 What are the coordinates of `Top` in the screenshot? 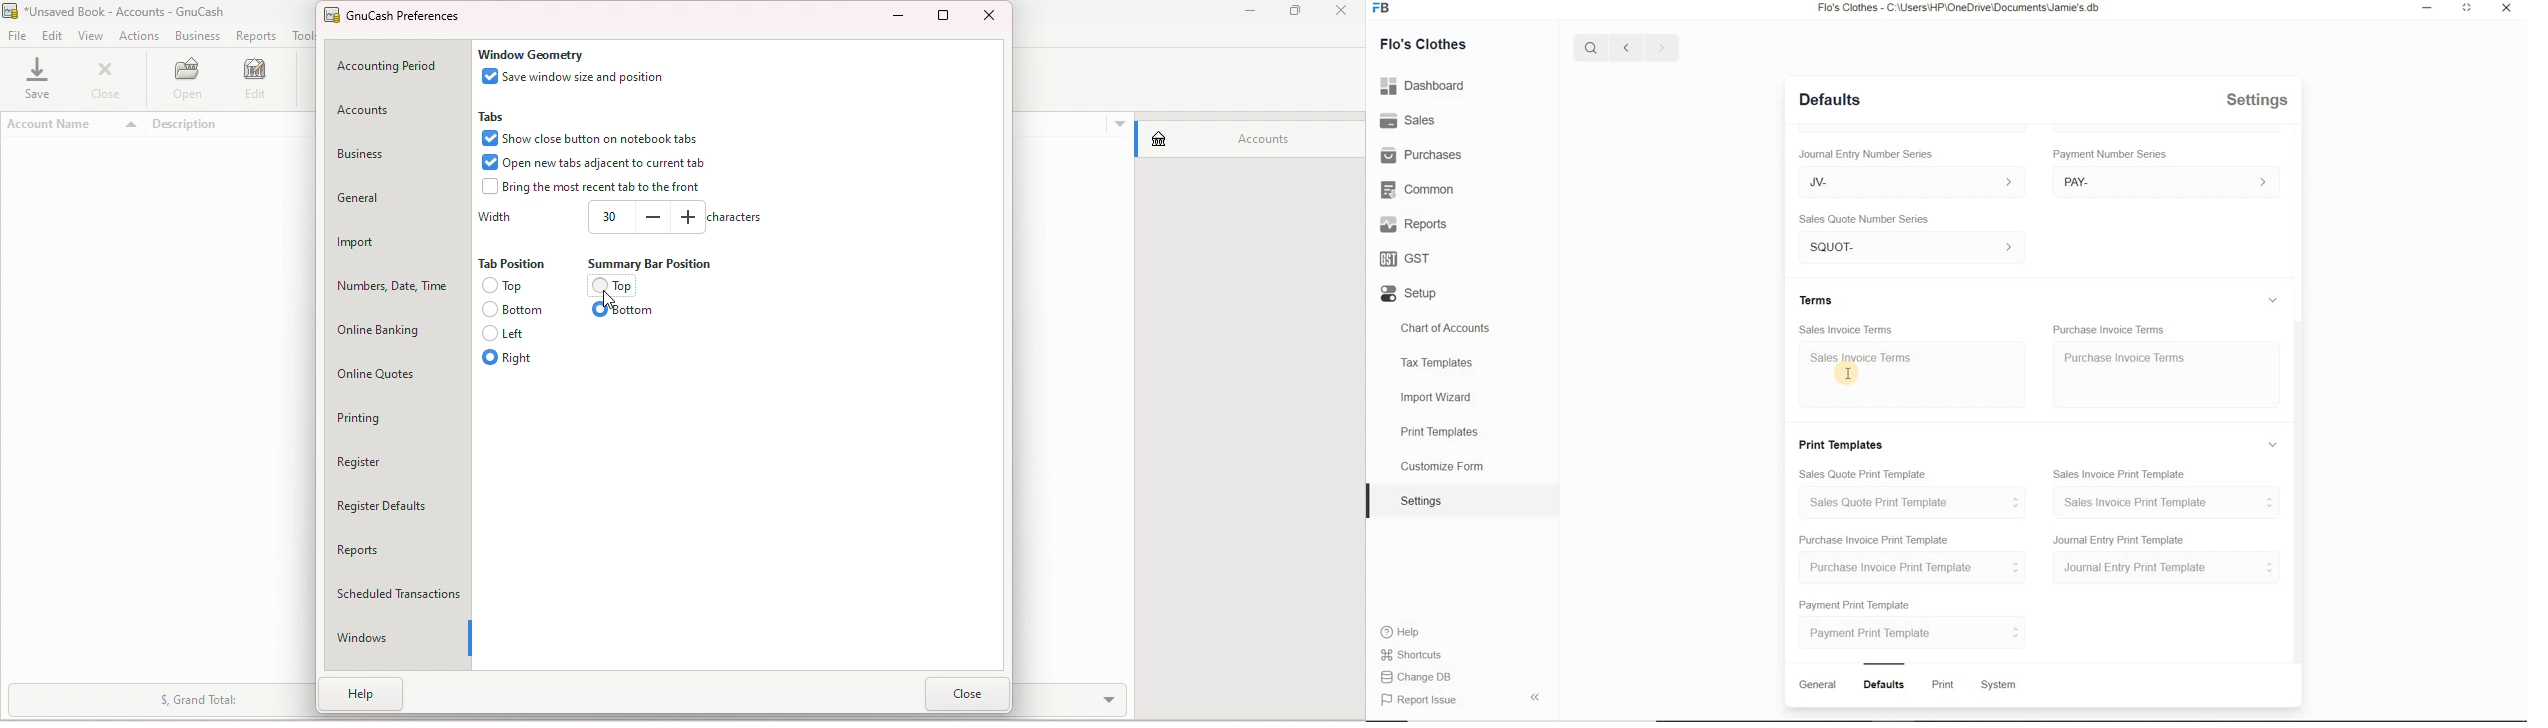 It's located at (611, 285).